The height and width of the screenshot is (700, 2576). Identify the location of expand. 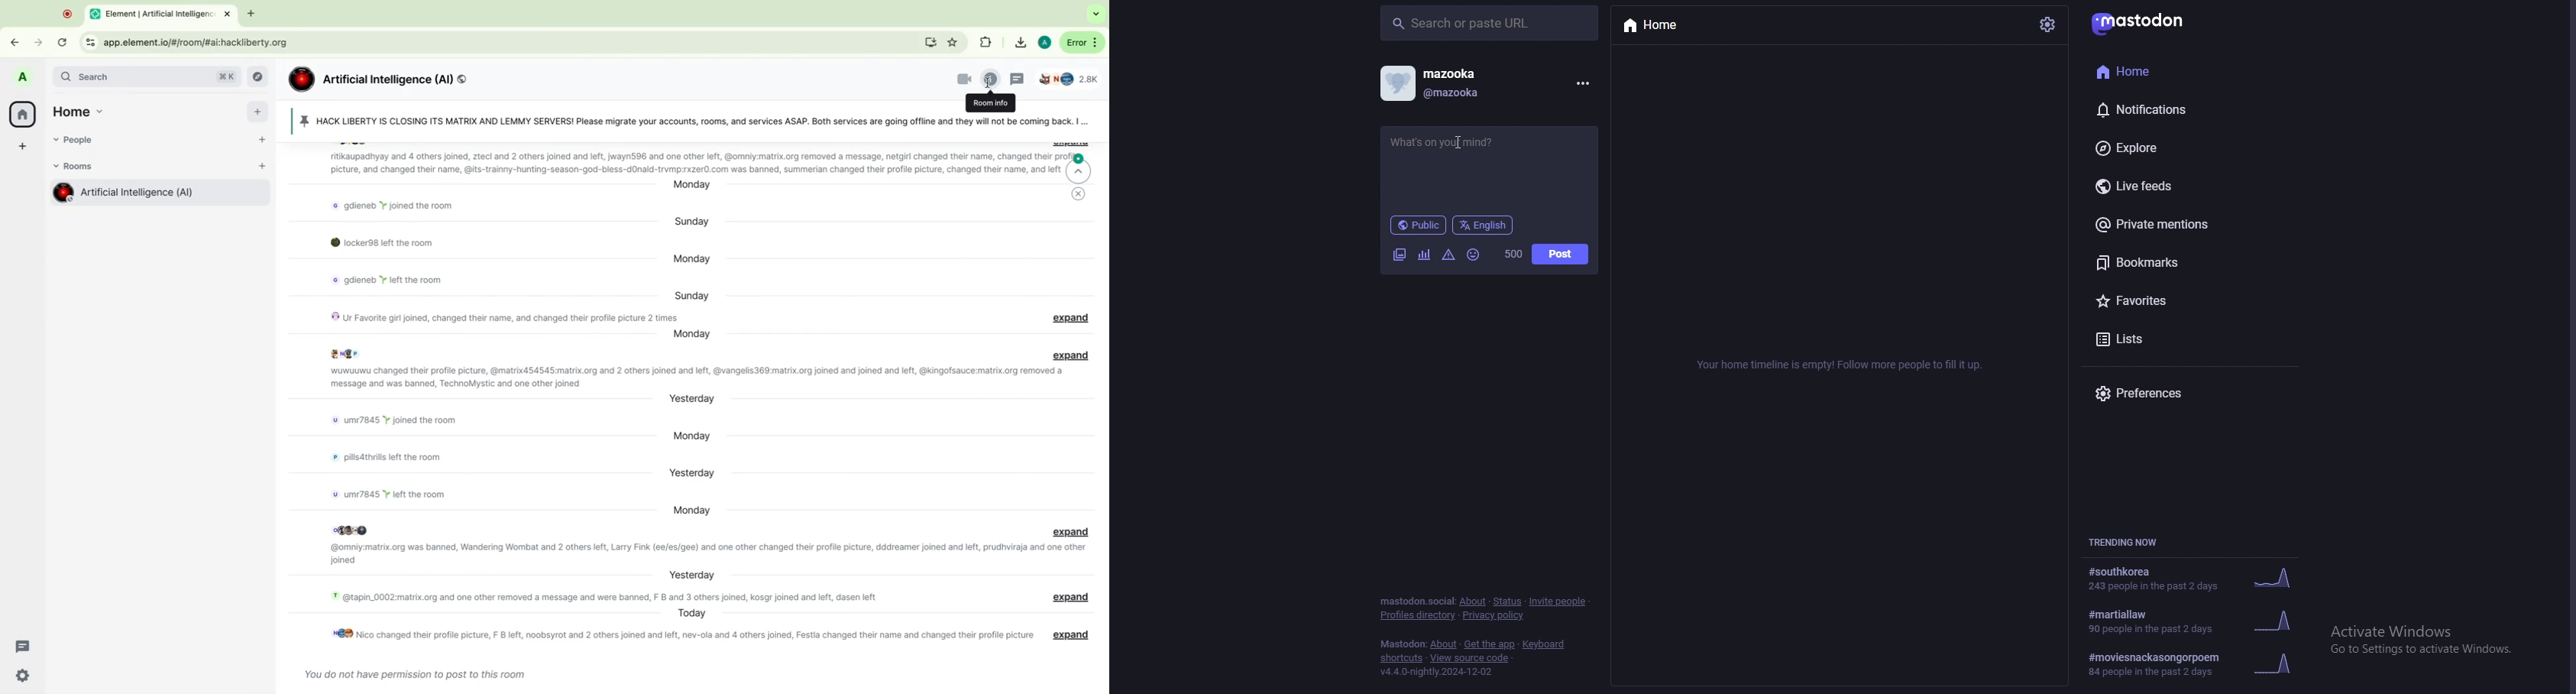
(1069, 531).